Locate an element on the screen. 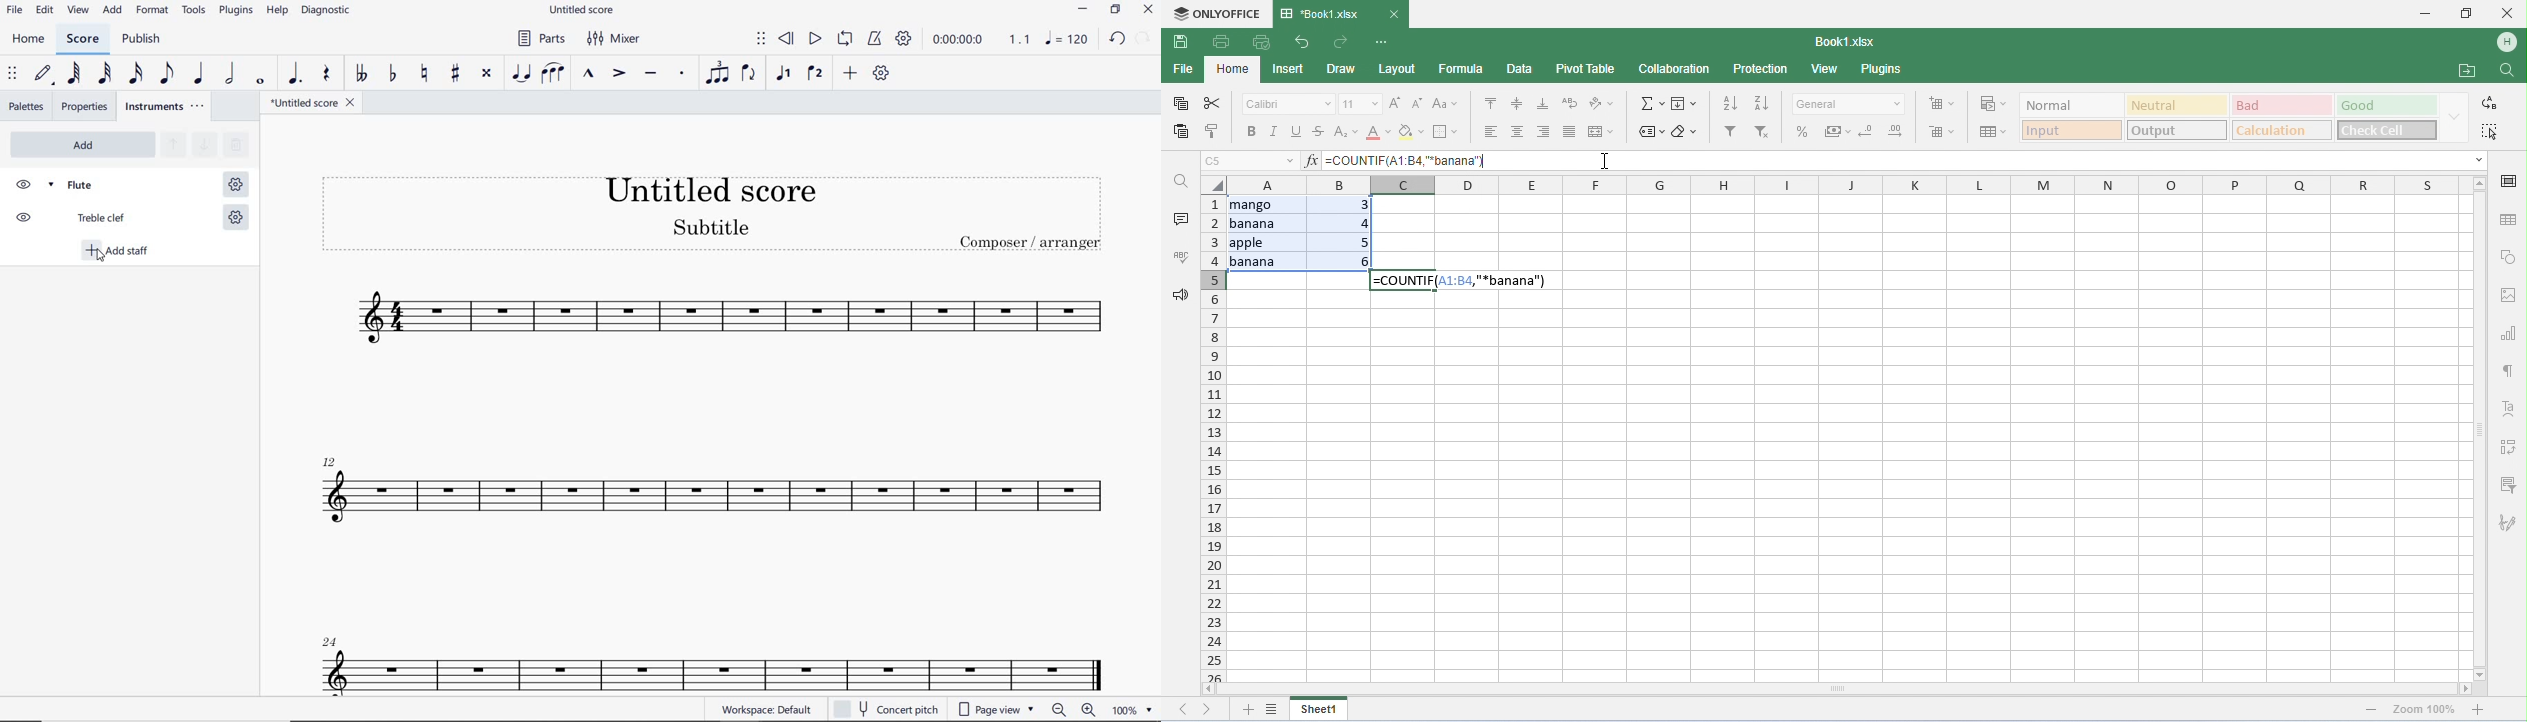  DIAGNOSTIC is located at coordinates (327, 11).